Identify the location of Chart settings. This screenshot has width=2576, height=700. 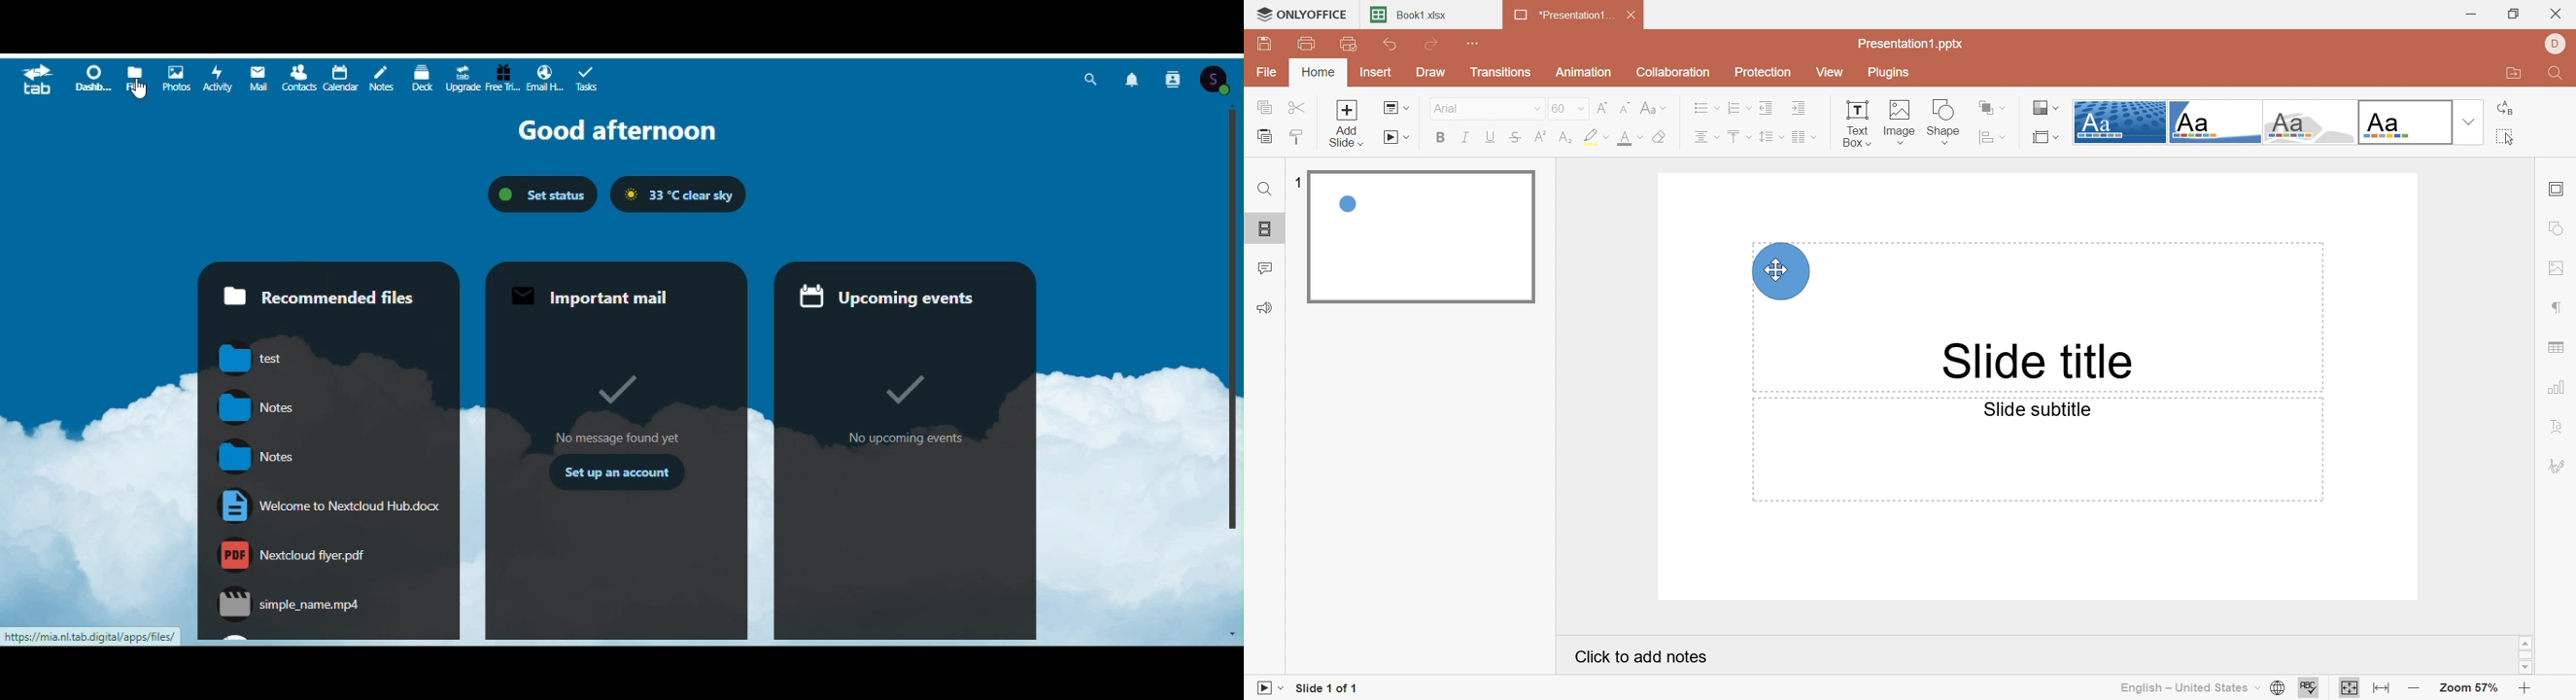
(2559, 388).